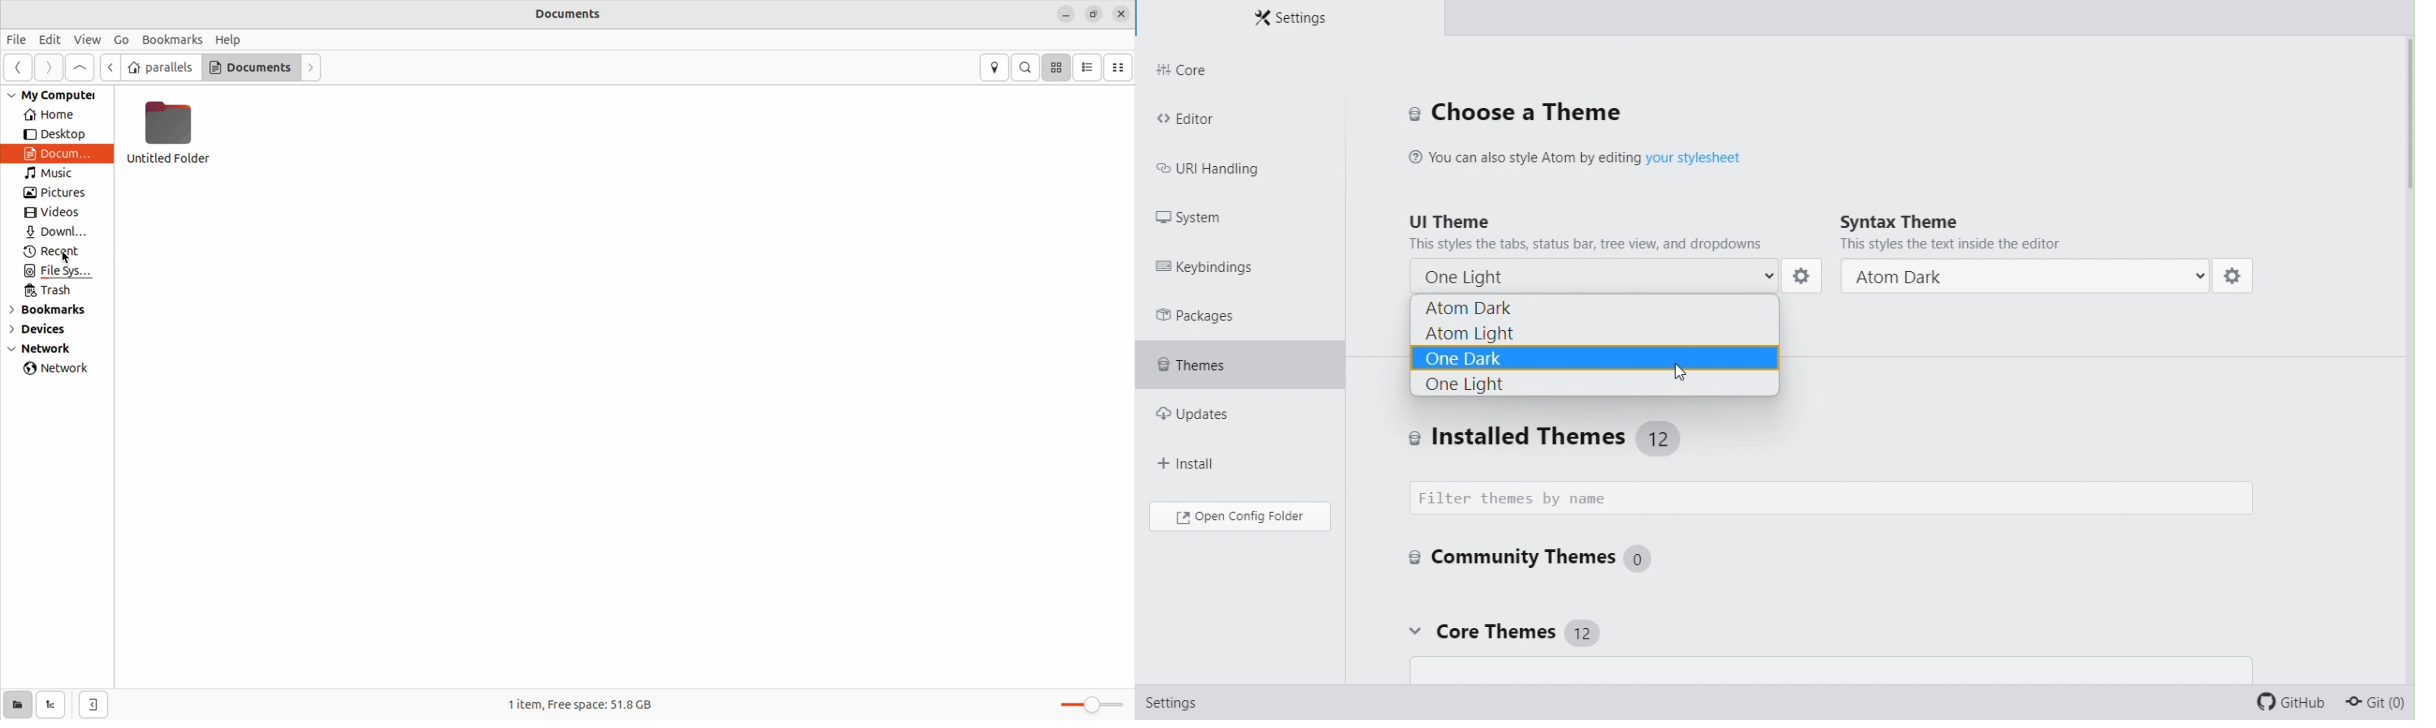 This screenshot has width=2436, height=728. Describe the element at coordinates (1121, 13) in the screenshot. I see `close` at that location.